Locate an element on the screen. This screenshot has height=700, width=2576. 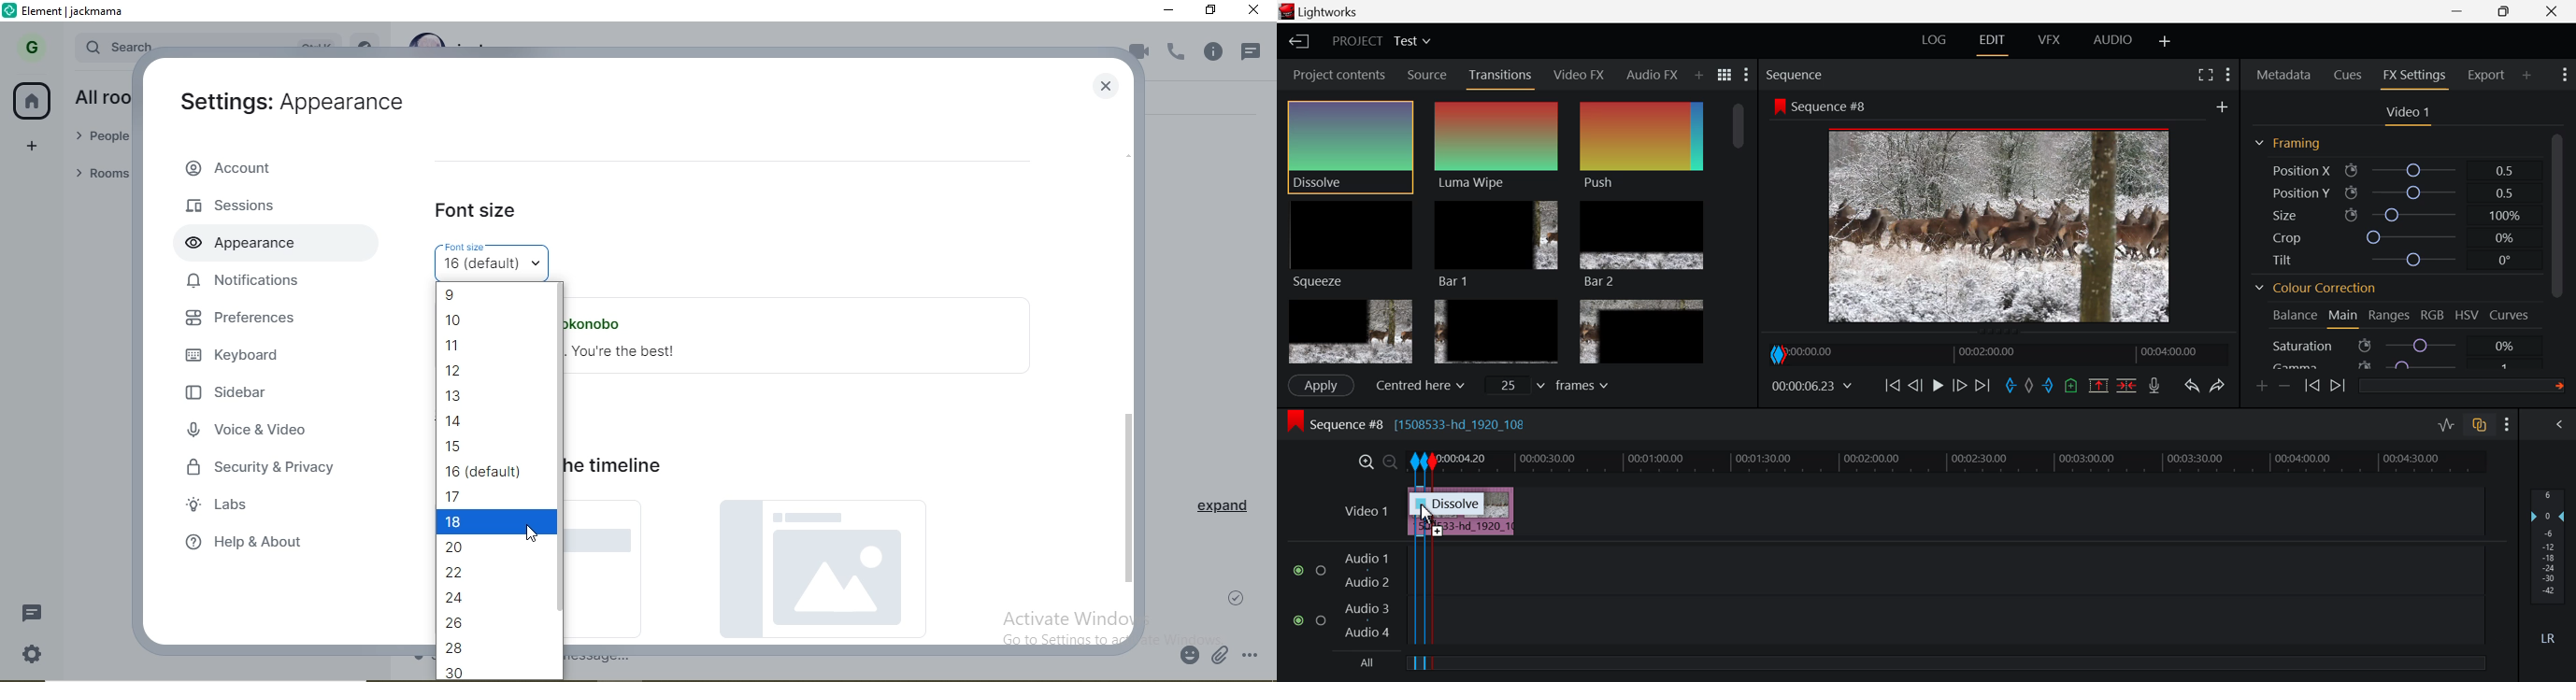
scroll bar is located at coordinates (1129, 369).